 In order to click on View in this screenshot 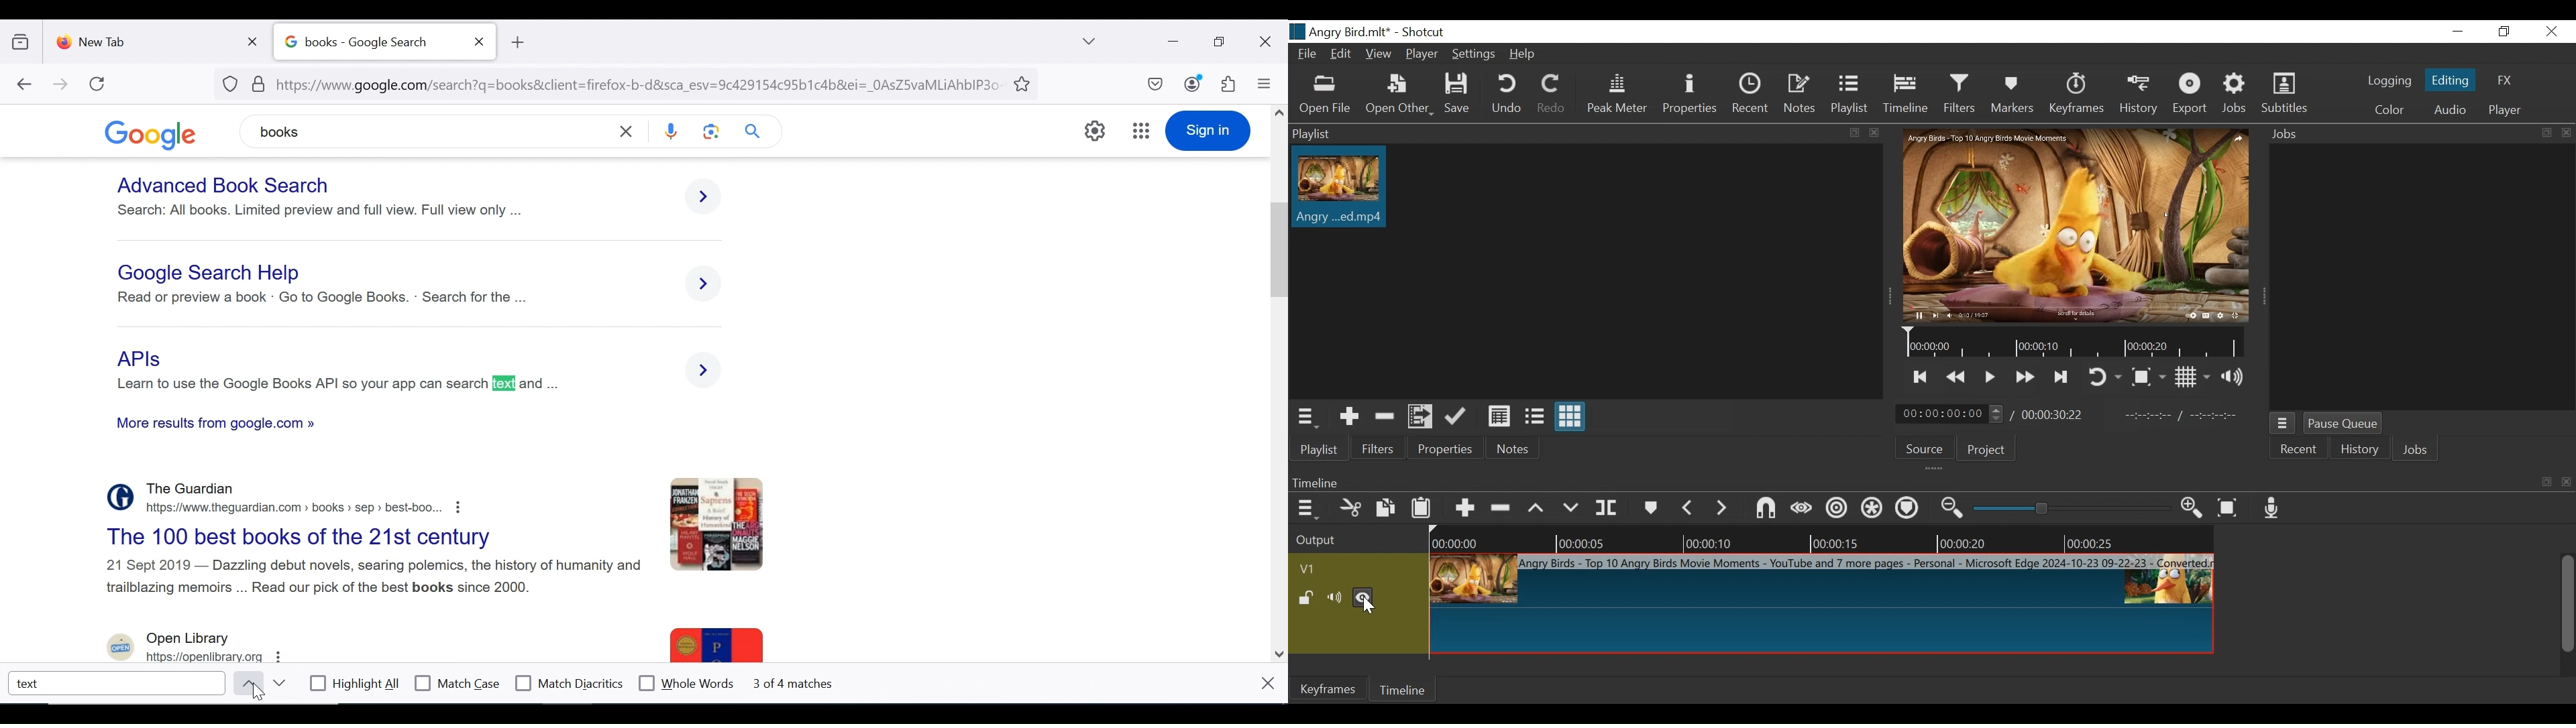, I will do `click(1380, 54)`.